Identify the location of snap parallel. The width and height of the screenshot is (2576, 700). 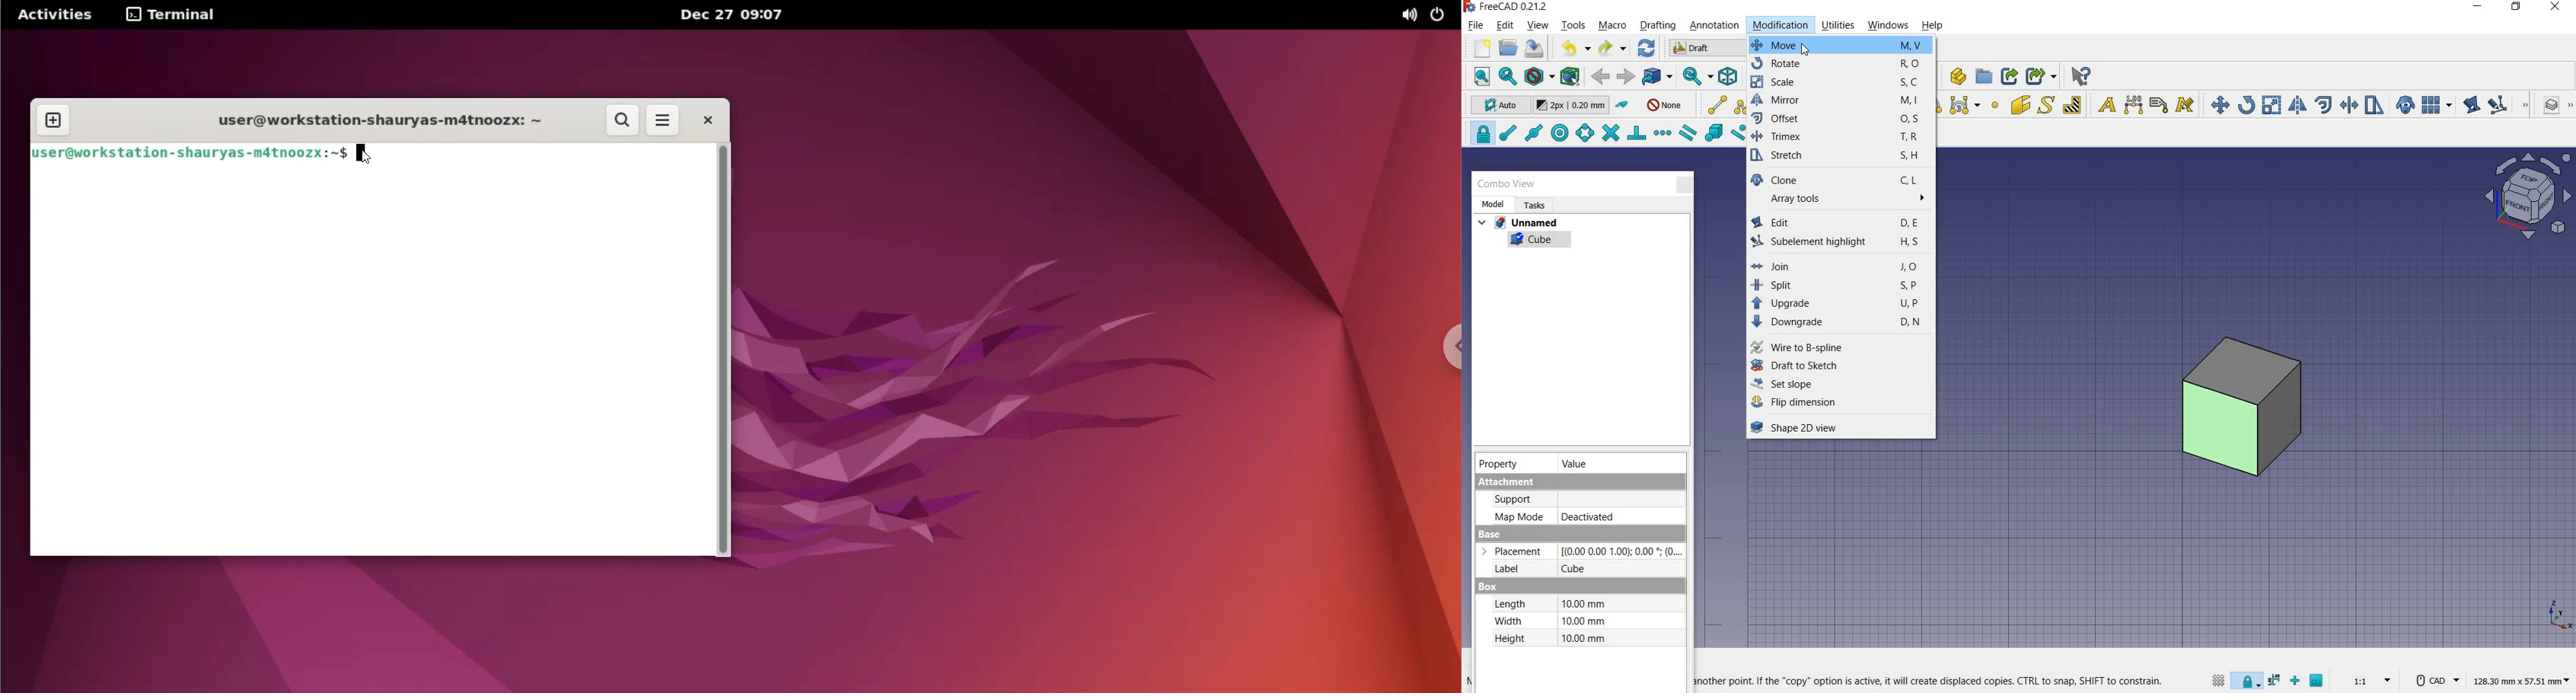
(1688, 135).